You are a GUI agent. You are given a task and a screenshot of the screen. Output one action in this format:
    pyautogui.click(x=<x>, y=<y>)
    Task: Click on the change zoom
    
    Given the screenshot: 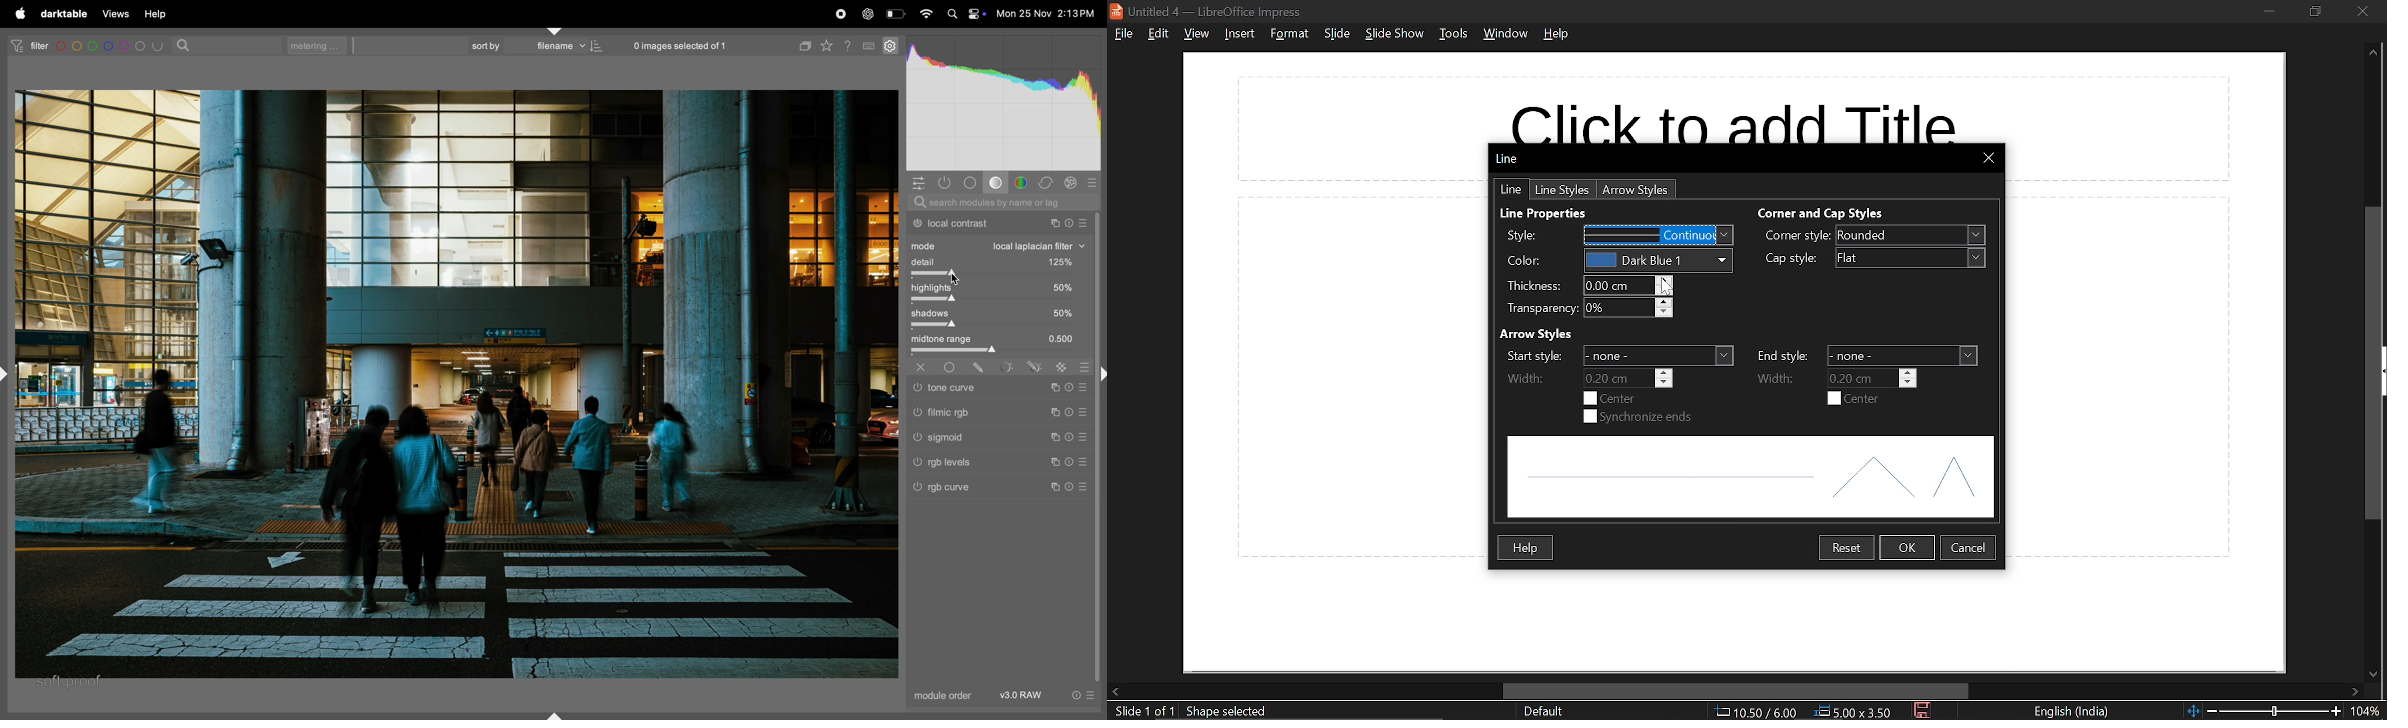 What is the action you would take?
    pyautogui.click(x=2264, y=711)
    